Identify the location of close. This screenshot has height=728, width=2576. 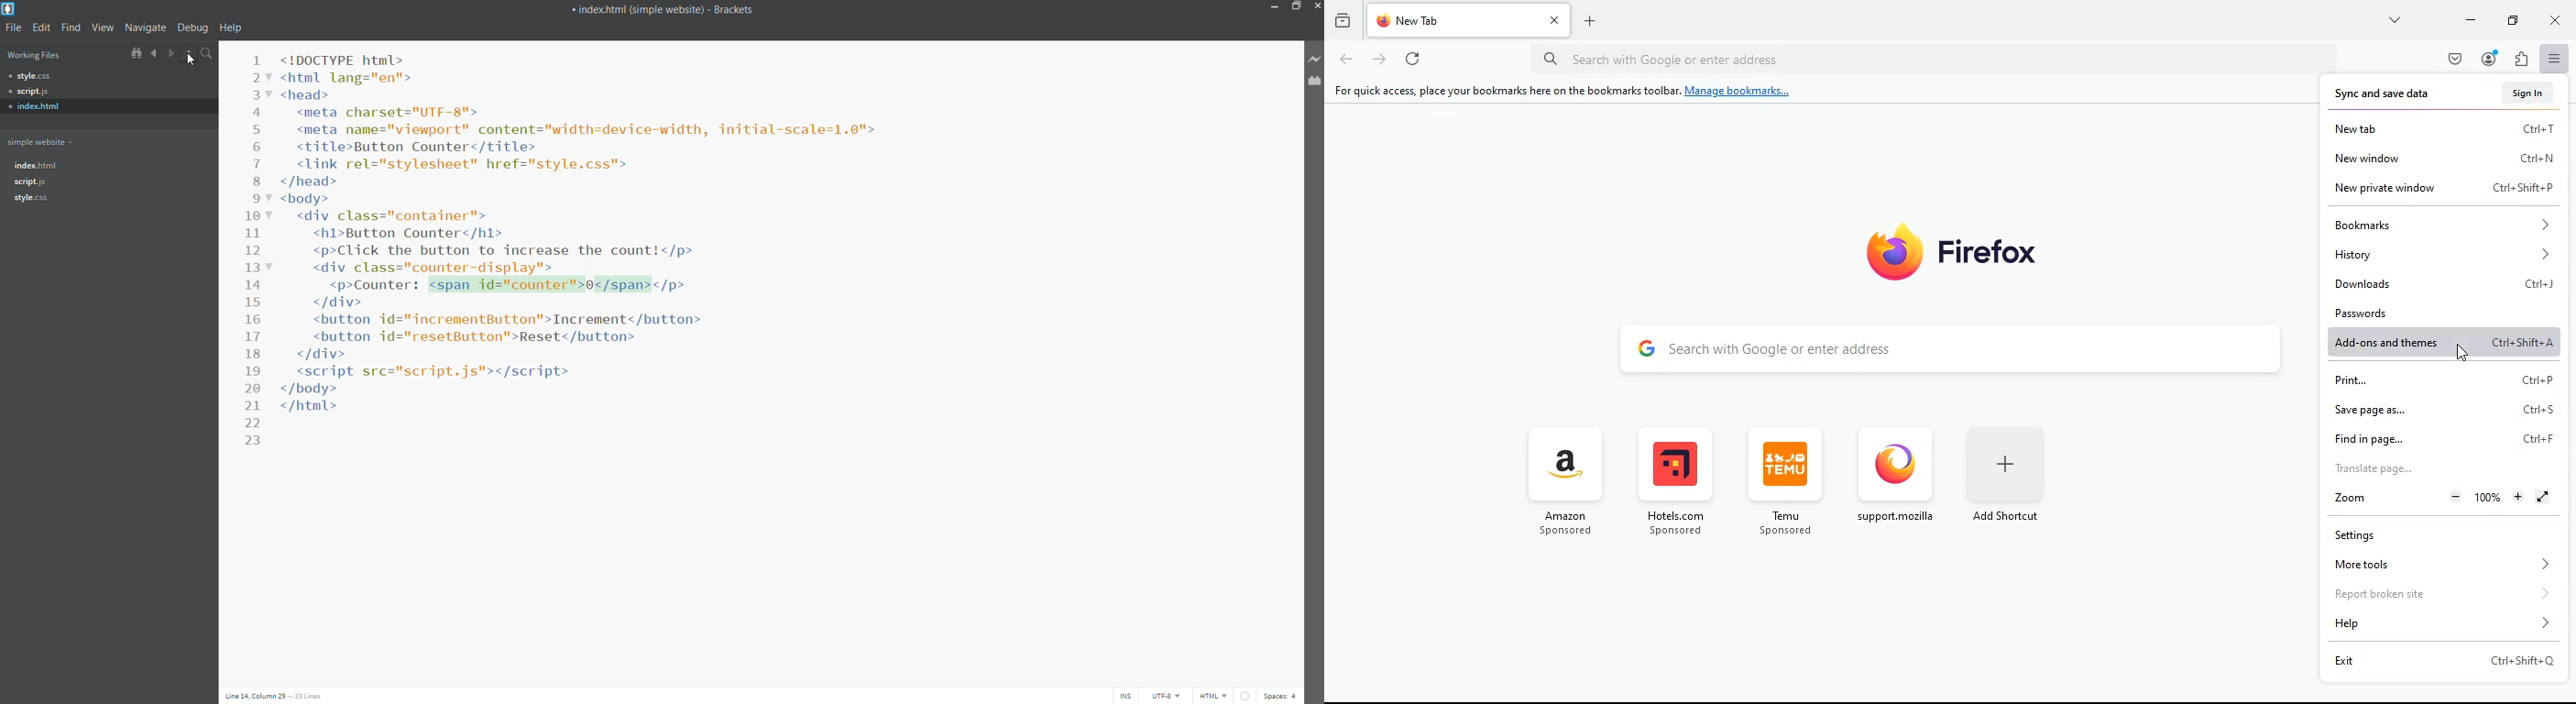
(2560, 19).